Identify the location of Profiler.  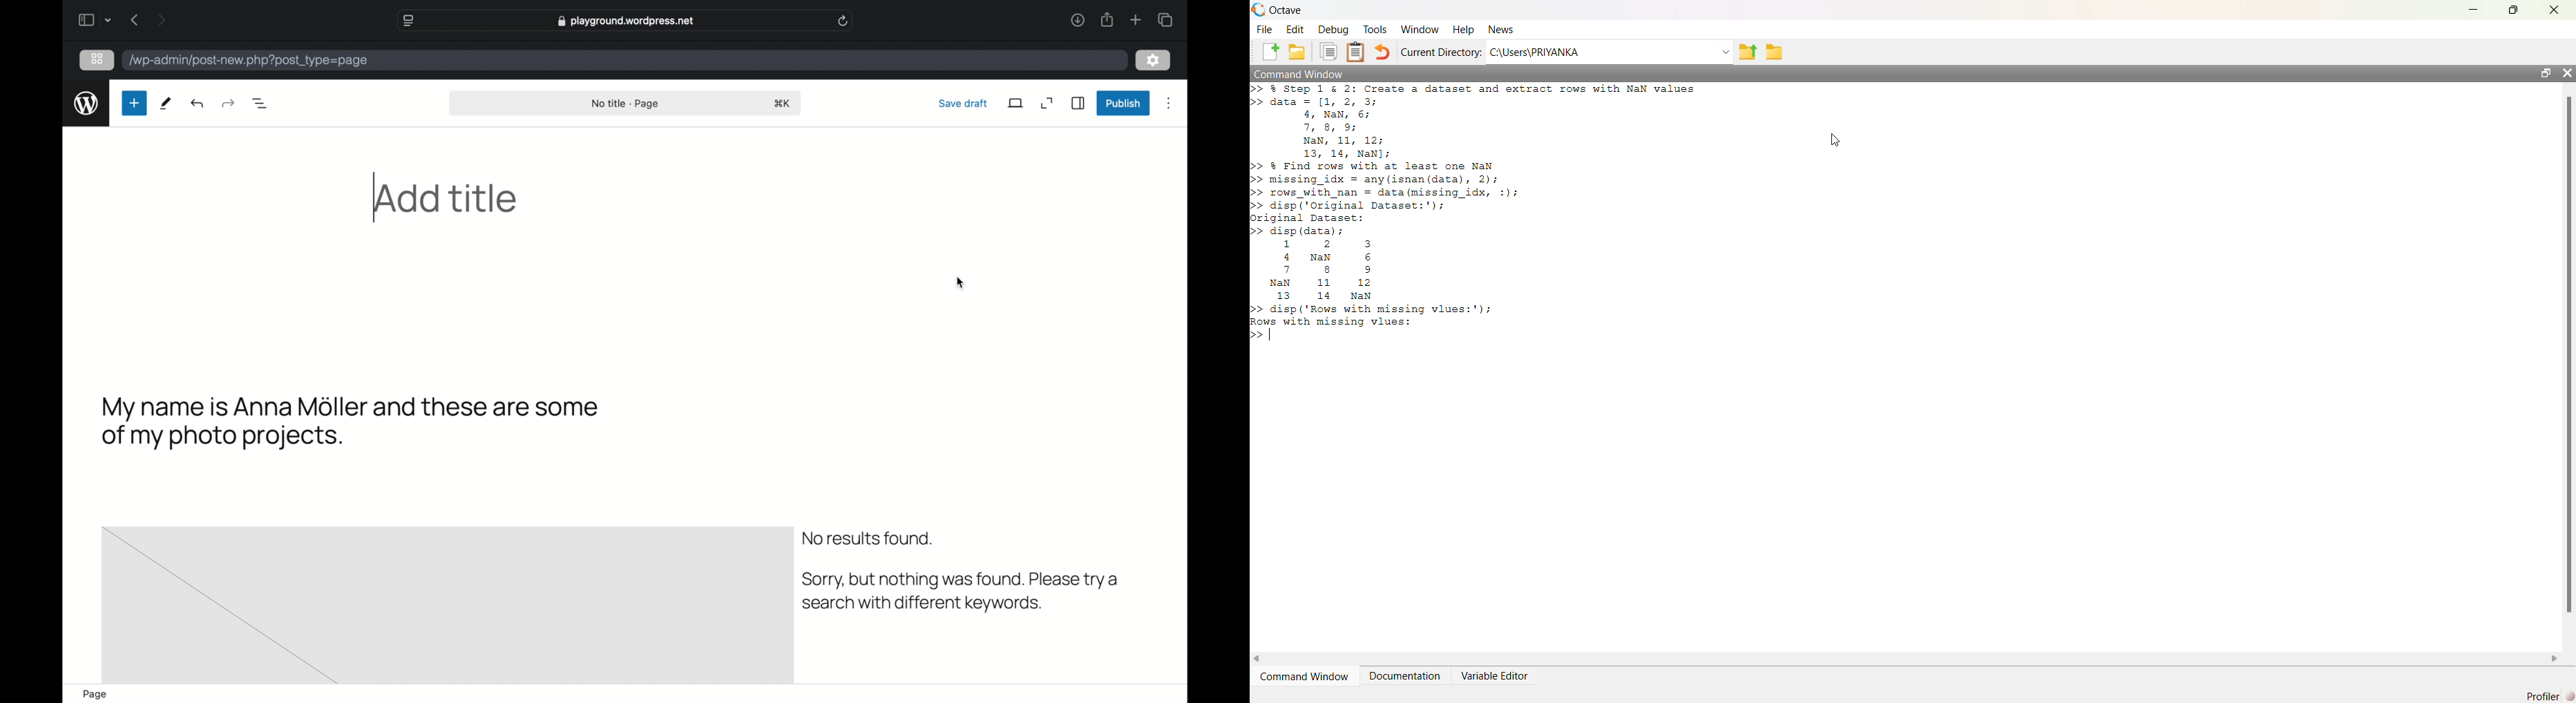
(2550, 696).